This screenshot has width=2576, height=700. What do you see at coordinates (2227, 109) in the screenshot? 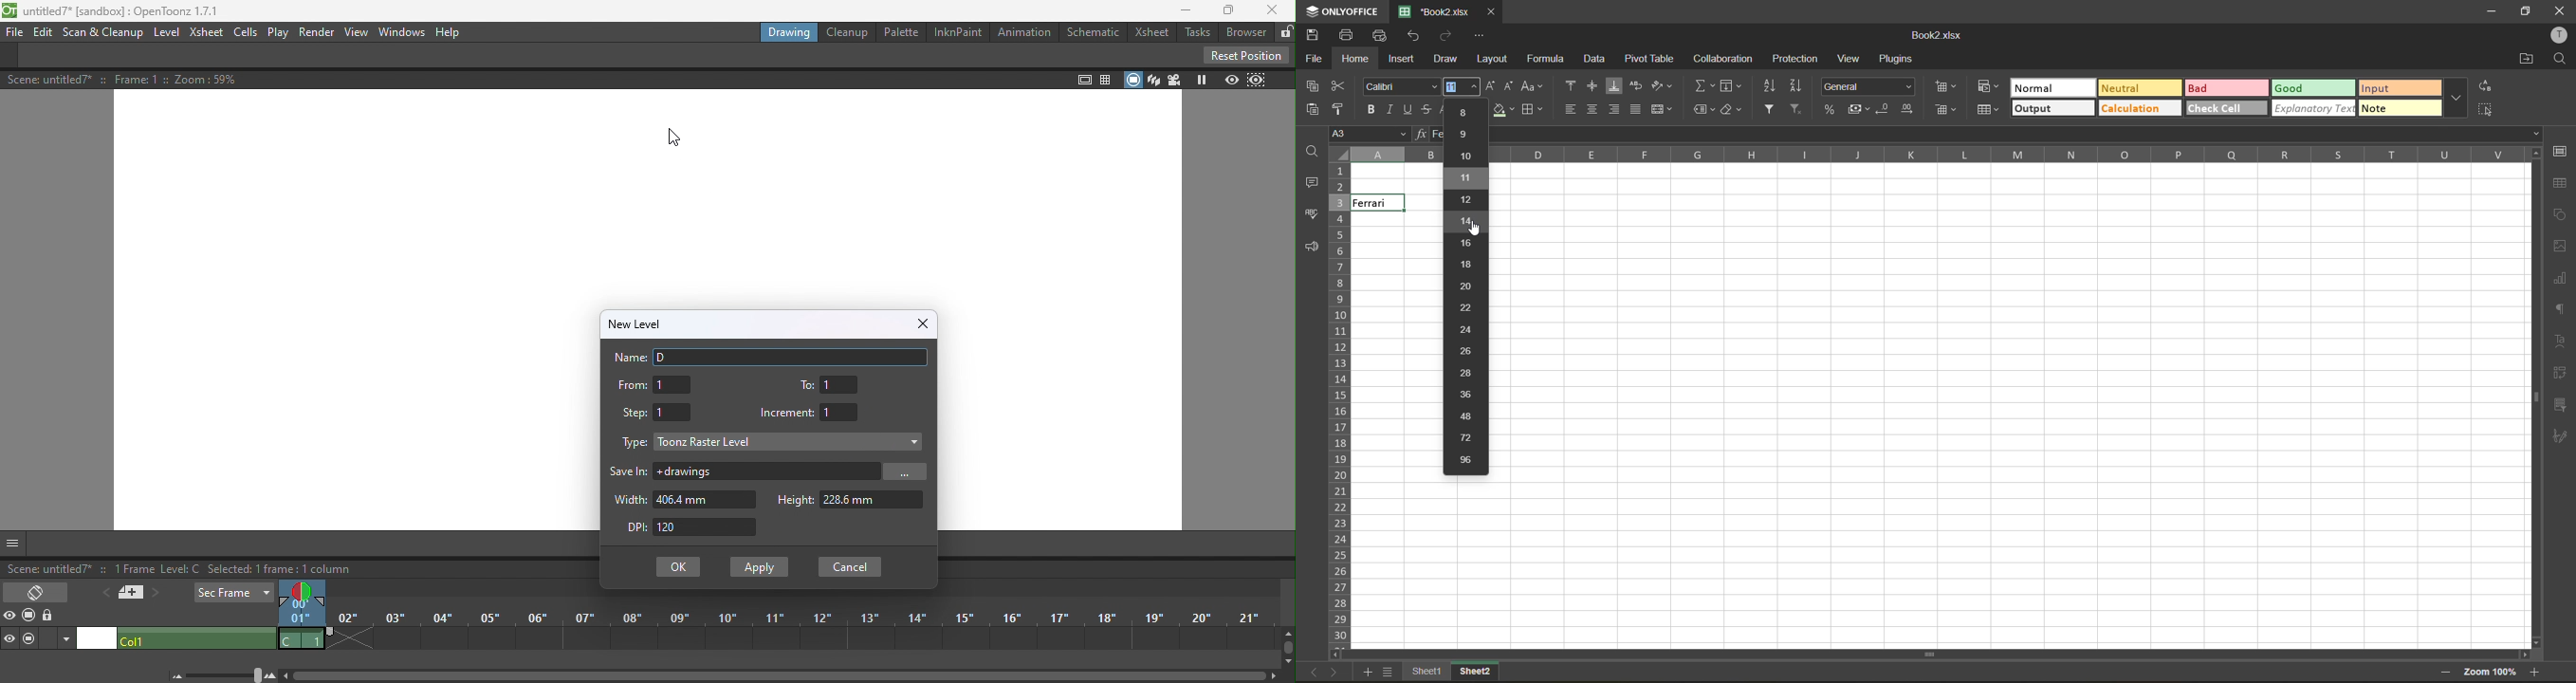
I see `check cell` at bounding box center [2227, 109].